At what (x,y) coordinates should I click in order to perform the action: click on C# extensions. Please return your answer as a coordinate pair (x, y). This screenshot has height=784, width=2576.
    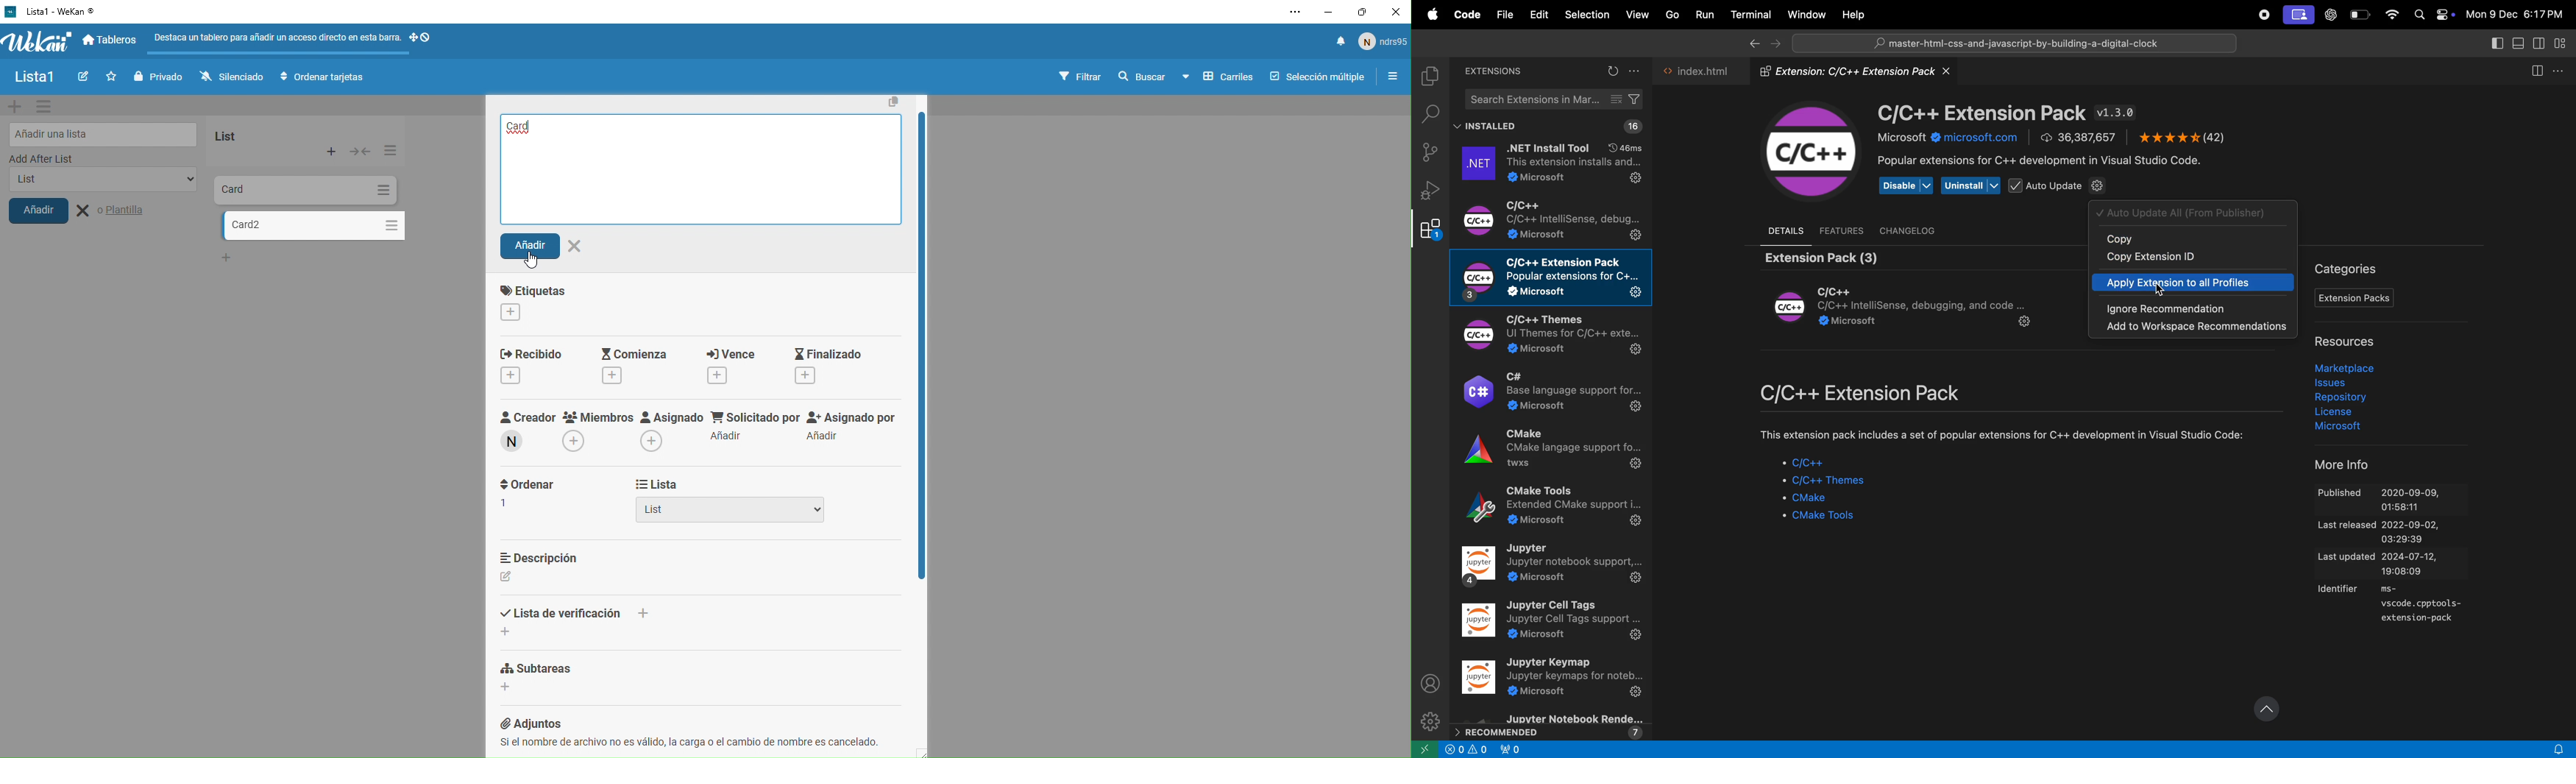
    Looking at the image, I should click on (1551, 392).